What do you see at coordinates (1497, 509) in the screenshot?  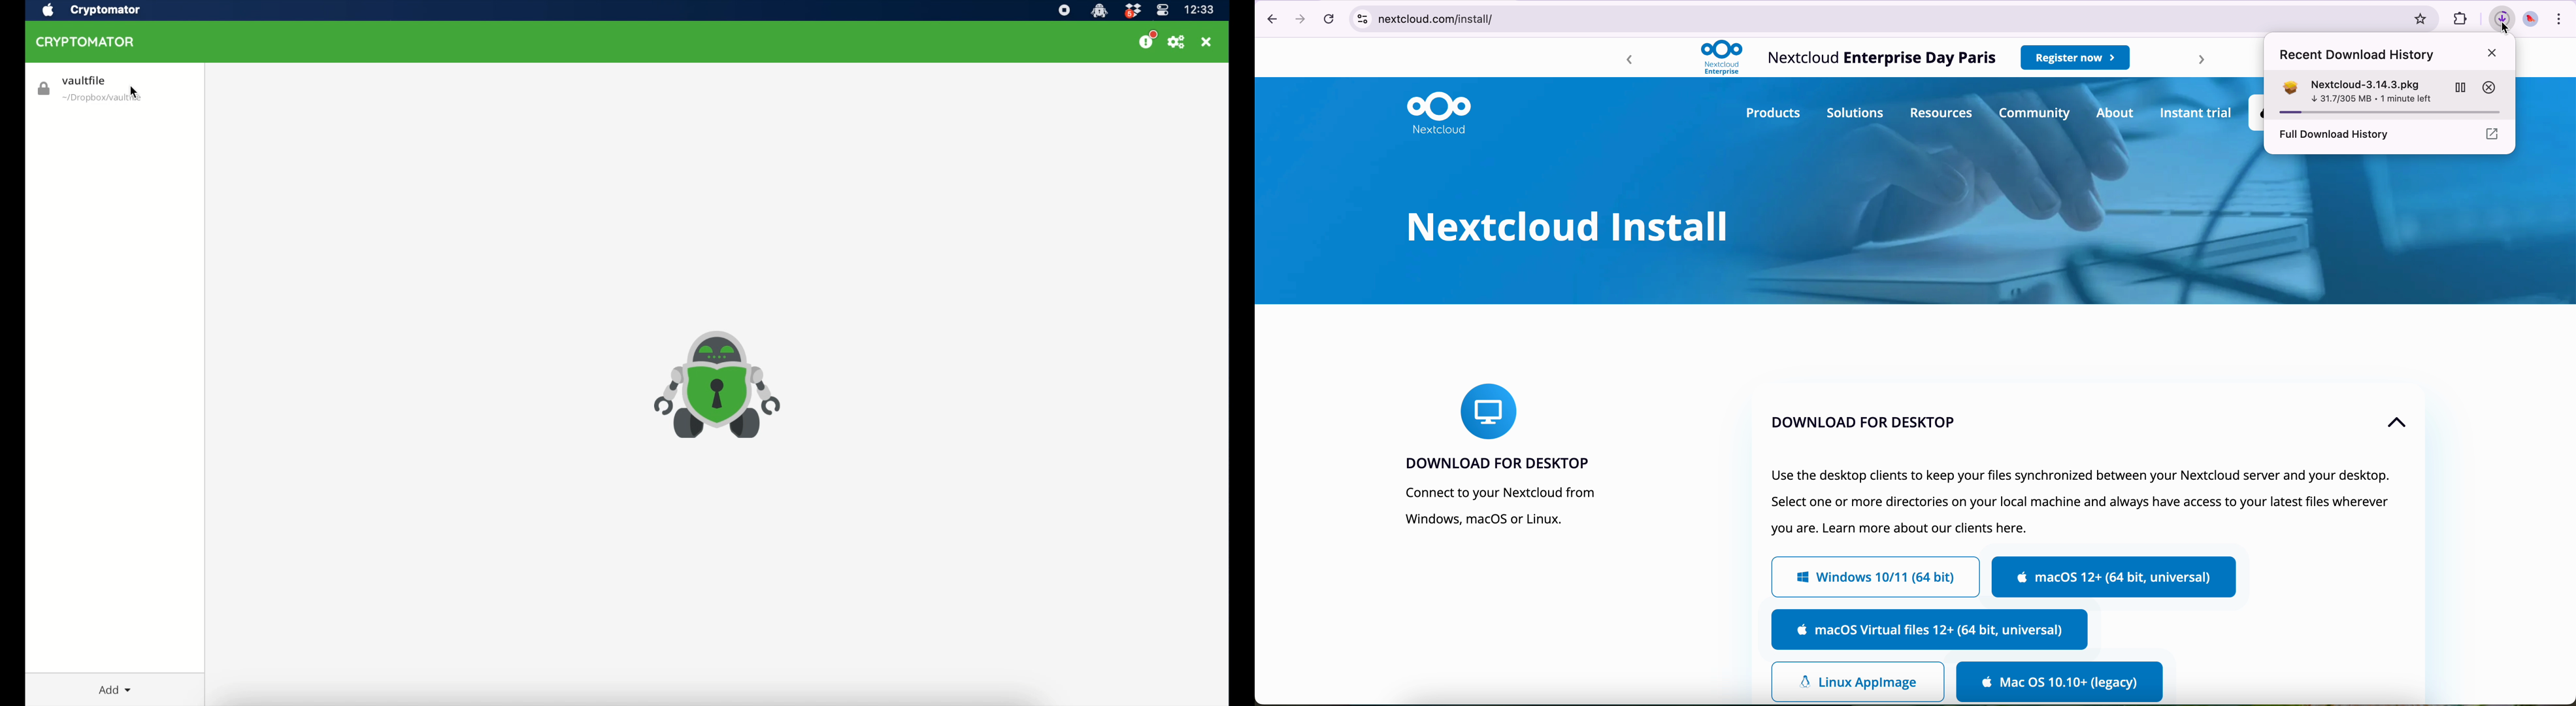 I see `connect to your Nextcloud from Windows, macOS or Linux.` at bounding box center [1497, 509].